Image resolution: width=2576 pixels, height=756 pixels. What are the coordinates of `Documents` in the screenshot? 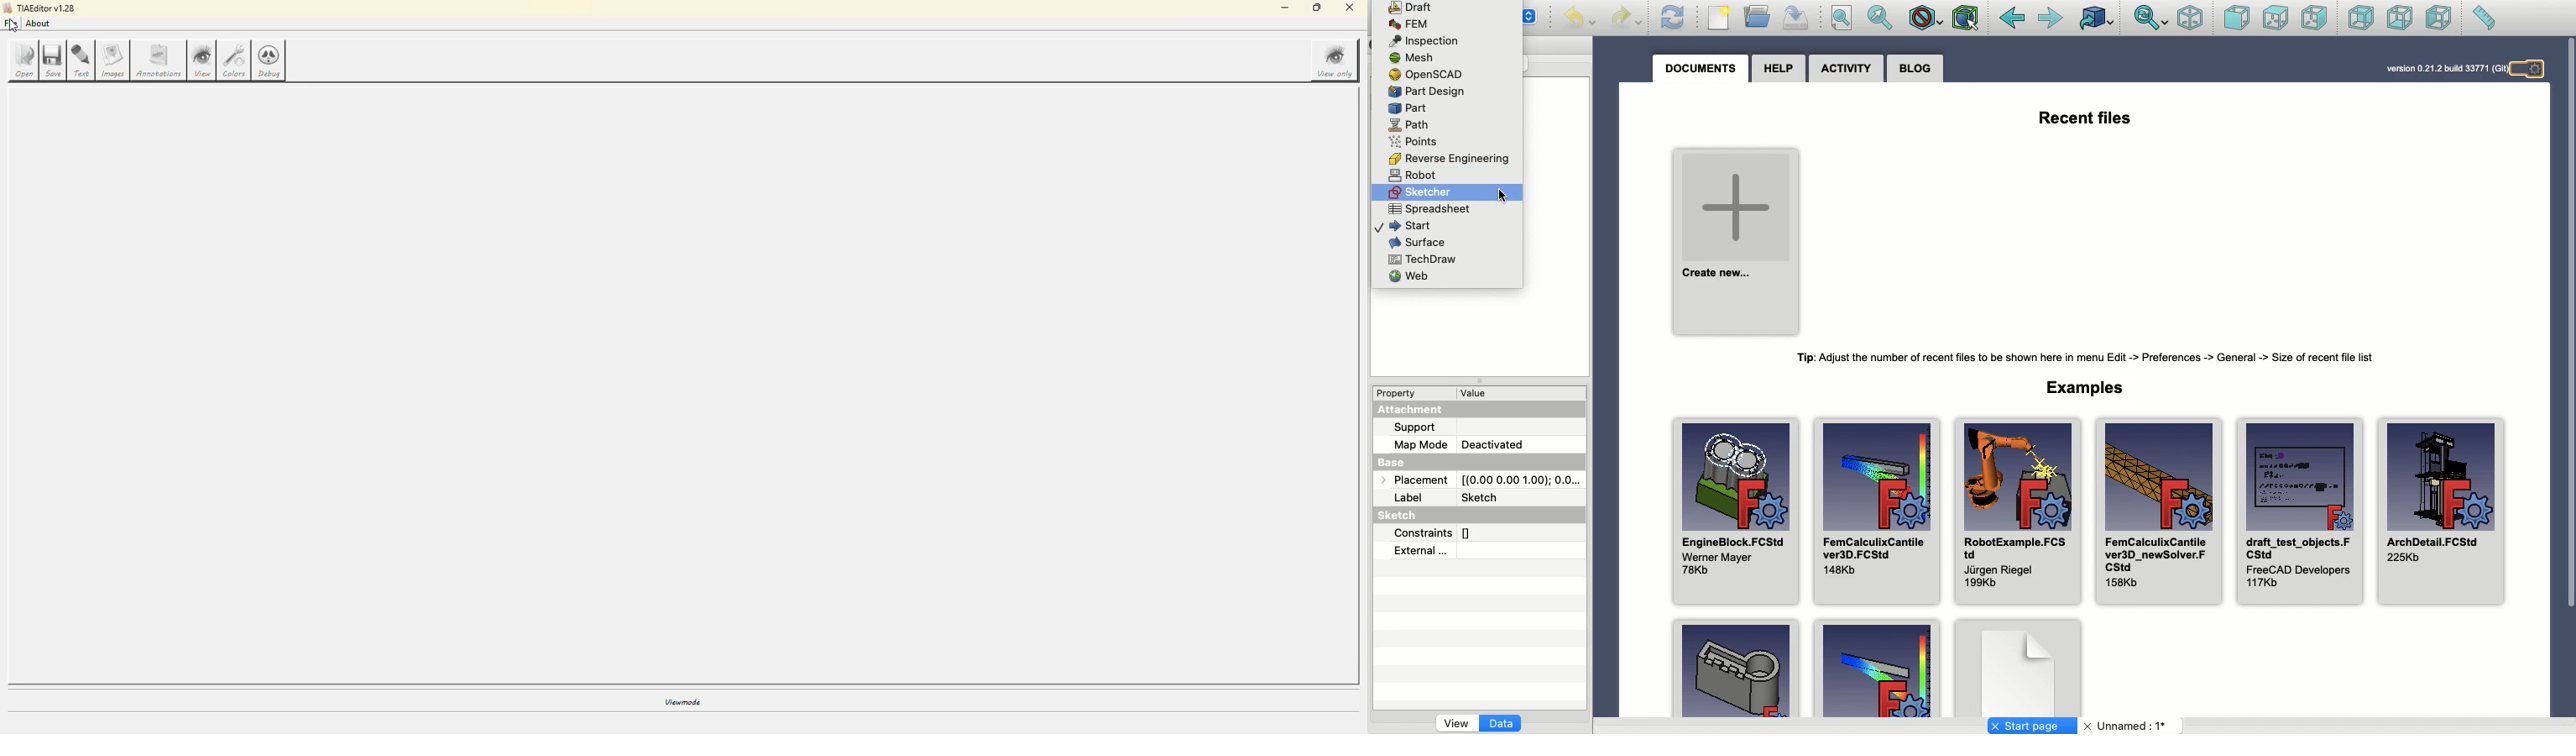 It's located at (1700, 71).